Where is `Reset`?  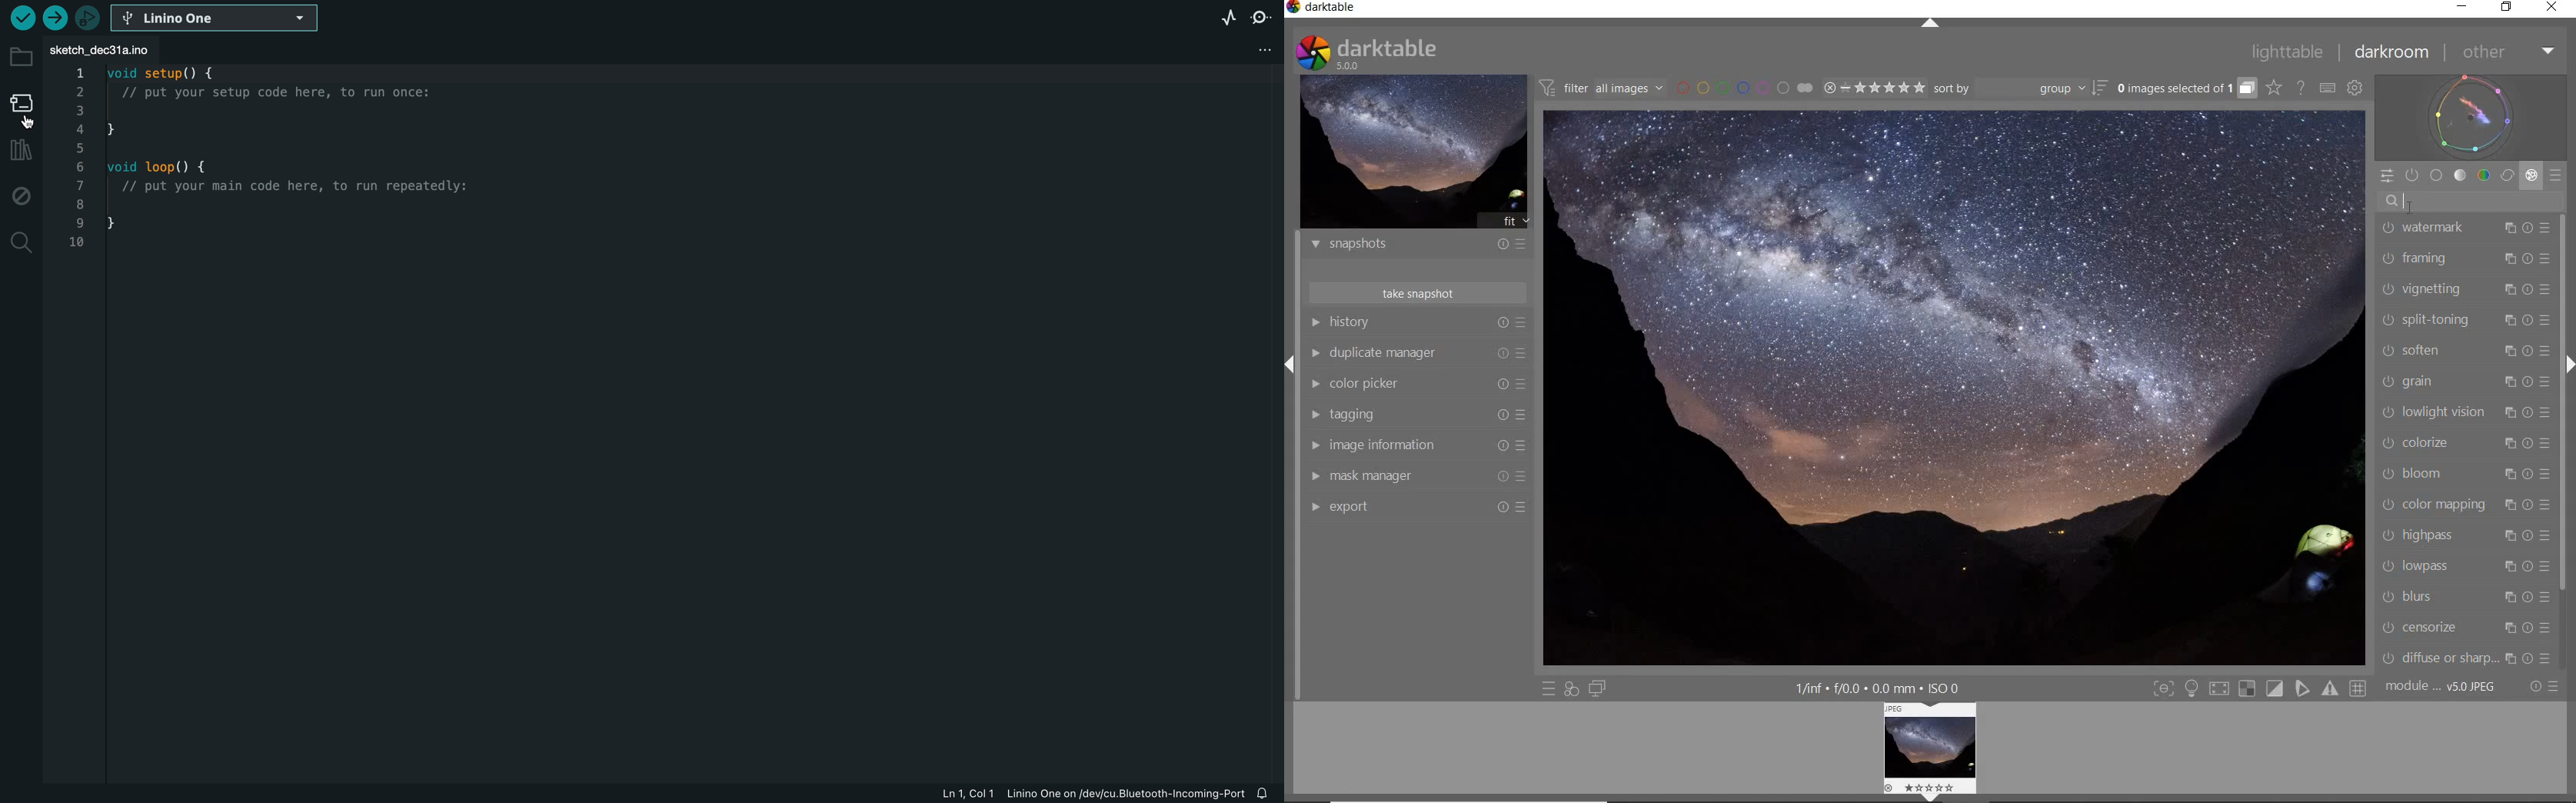 Reset is located at coordinates (1523, 506).